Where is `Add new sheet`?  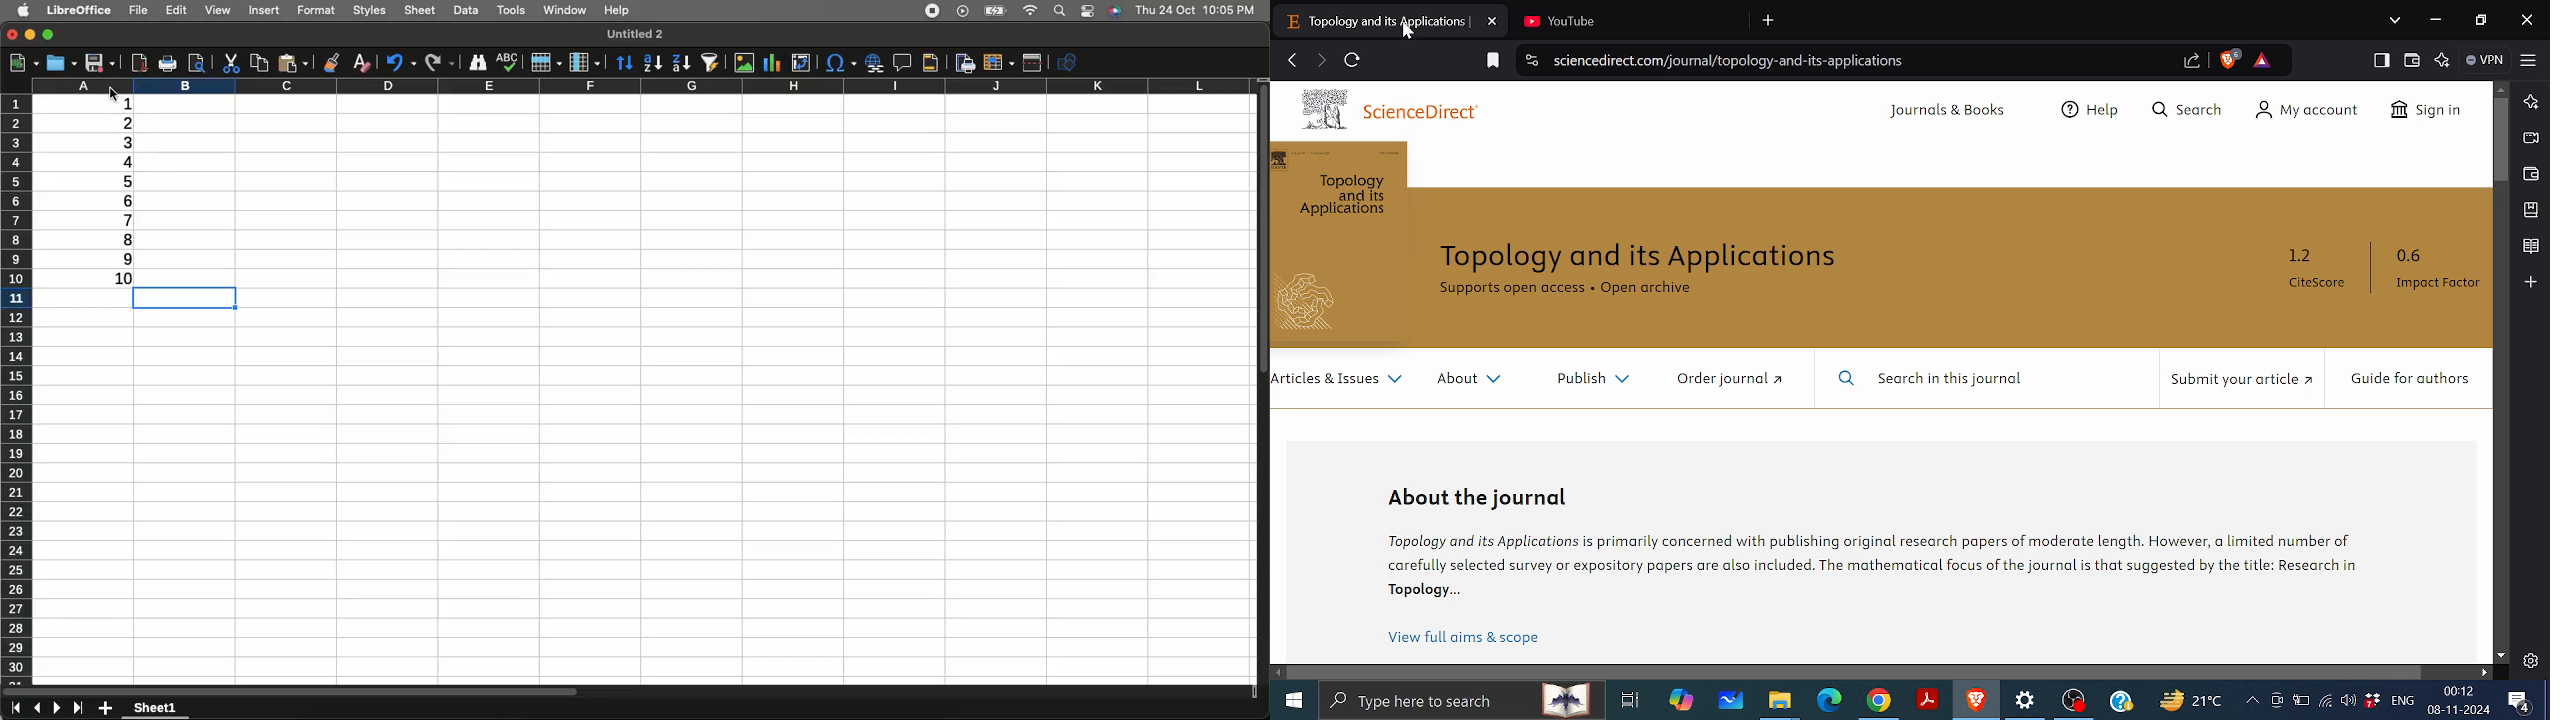
Add new sheet is located at coordinates (106, 709).